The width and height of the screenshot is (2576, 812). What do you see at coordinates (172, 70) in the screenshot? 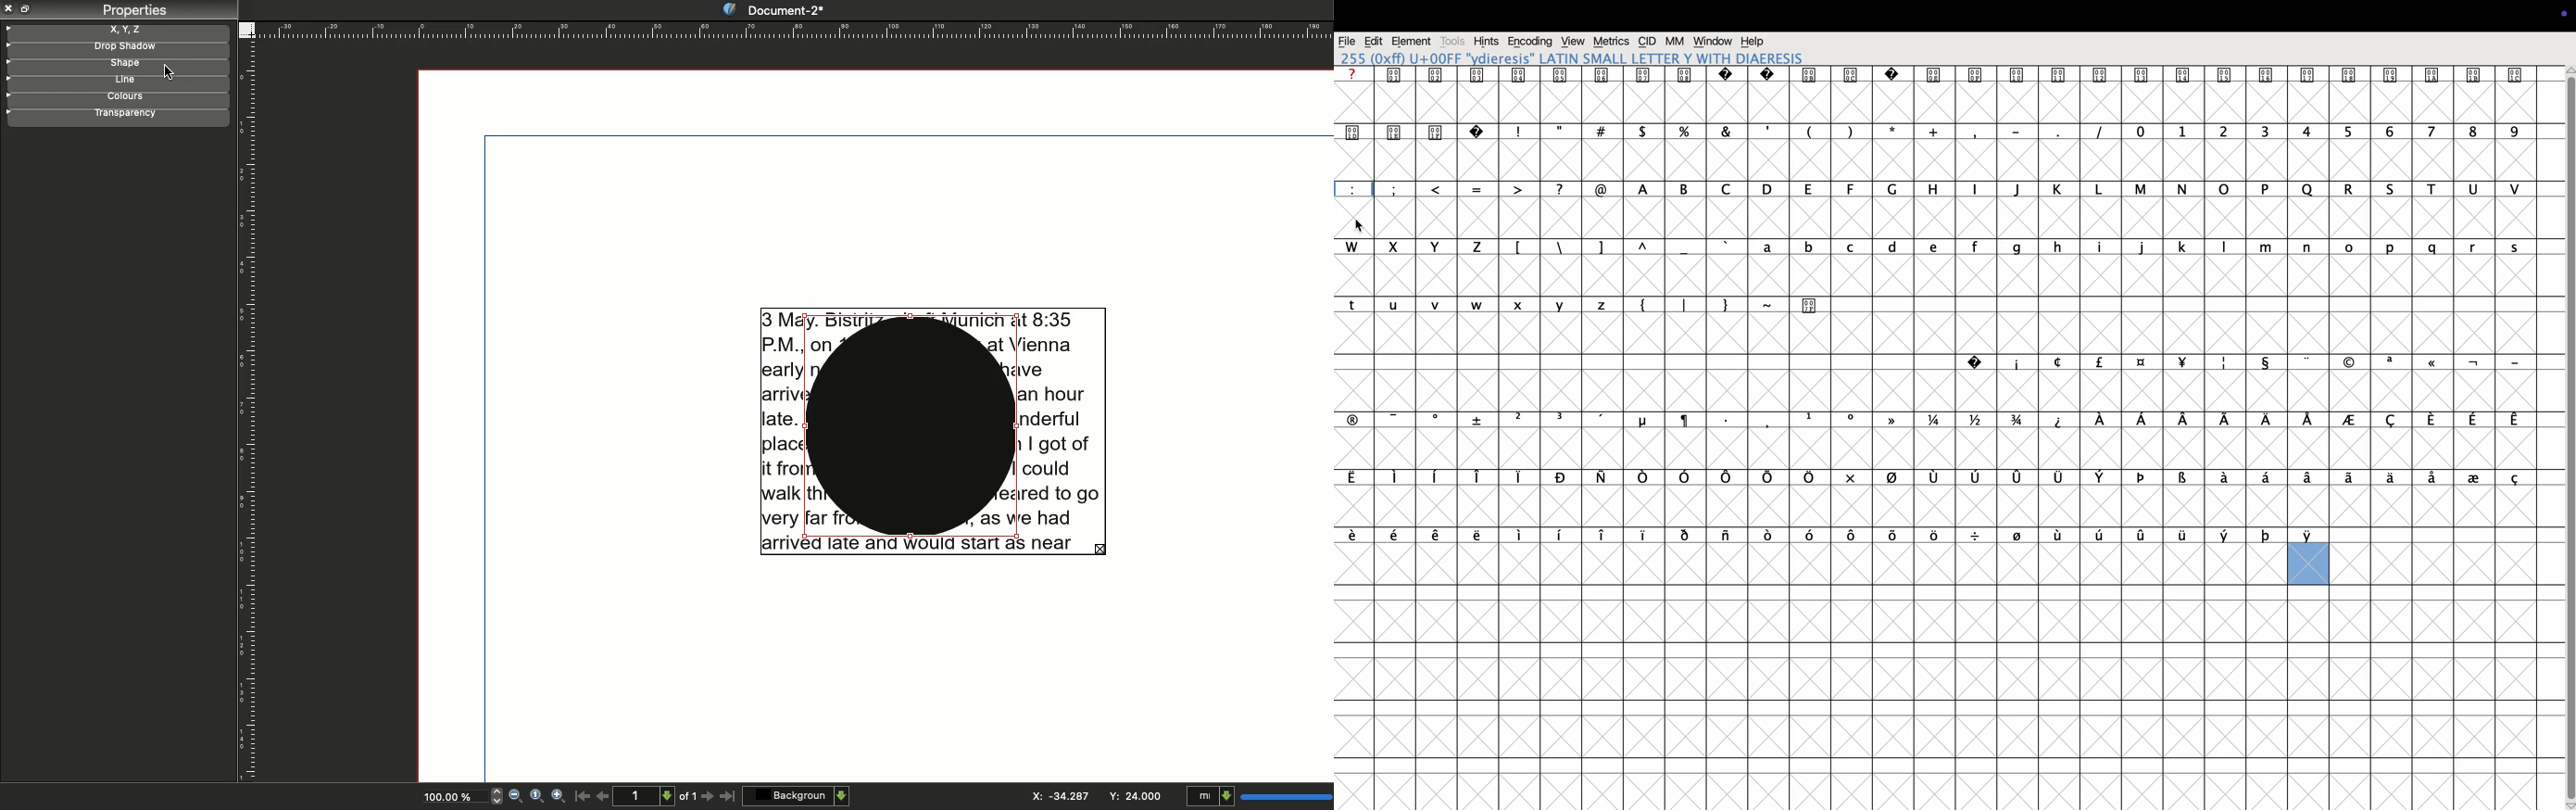
I see `cursor` at bounding box center [172, 70].